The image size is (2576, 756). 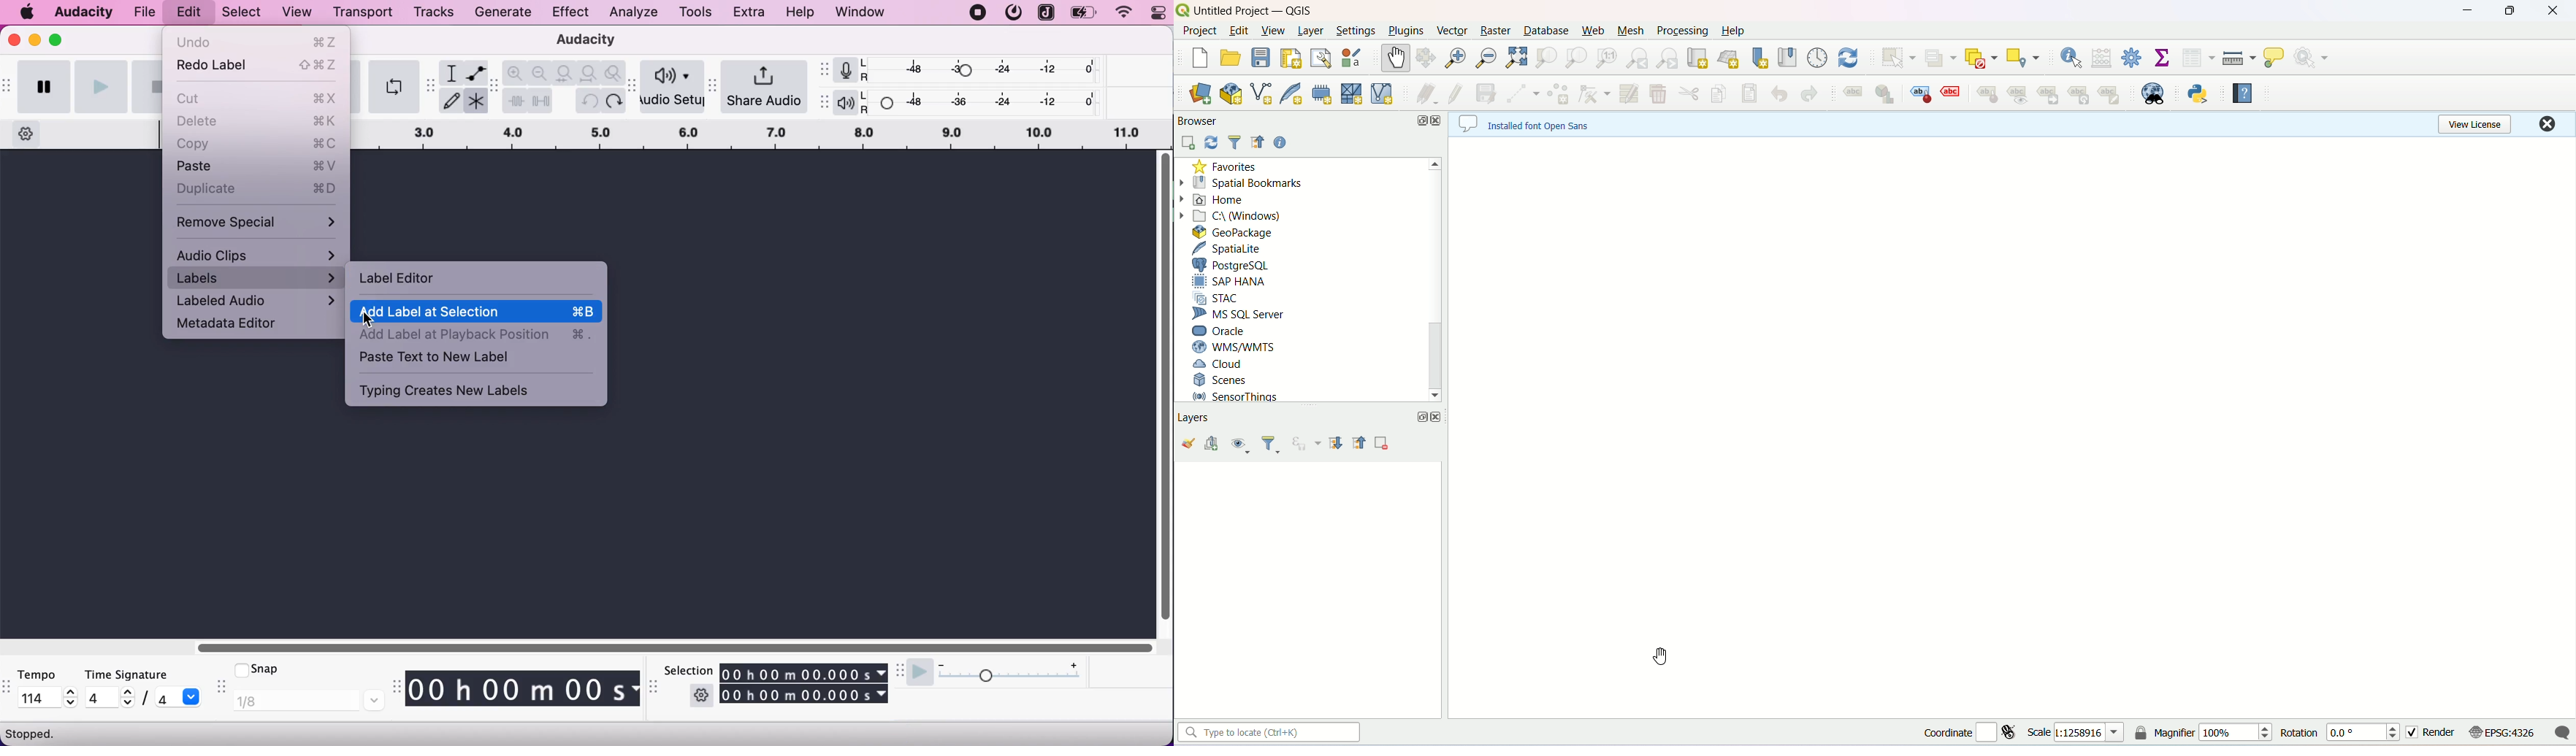 What do you see at coordinates (101, 86) in the screenshot?
I see `play` at bounding box center [101, 86].